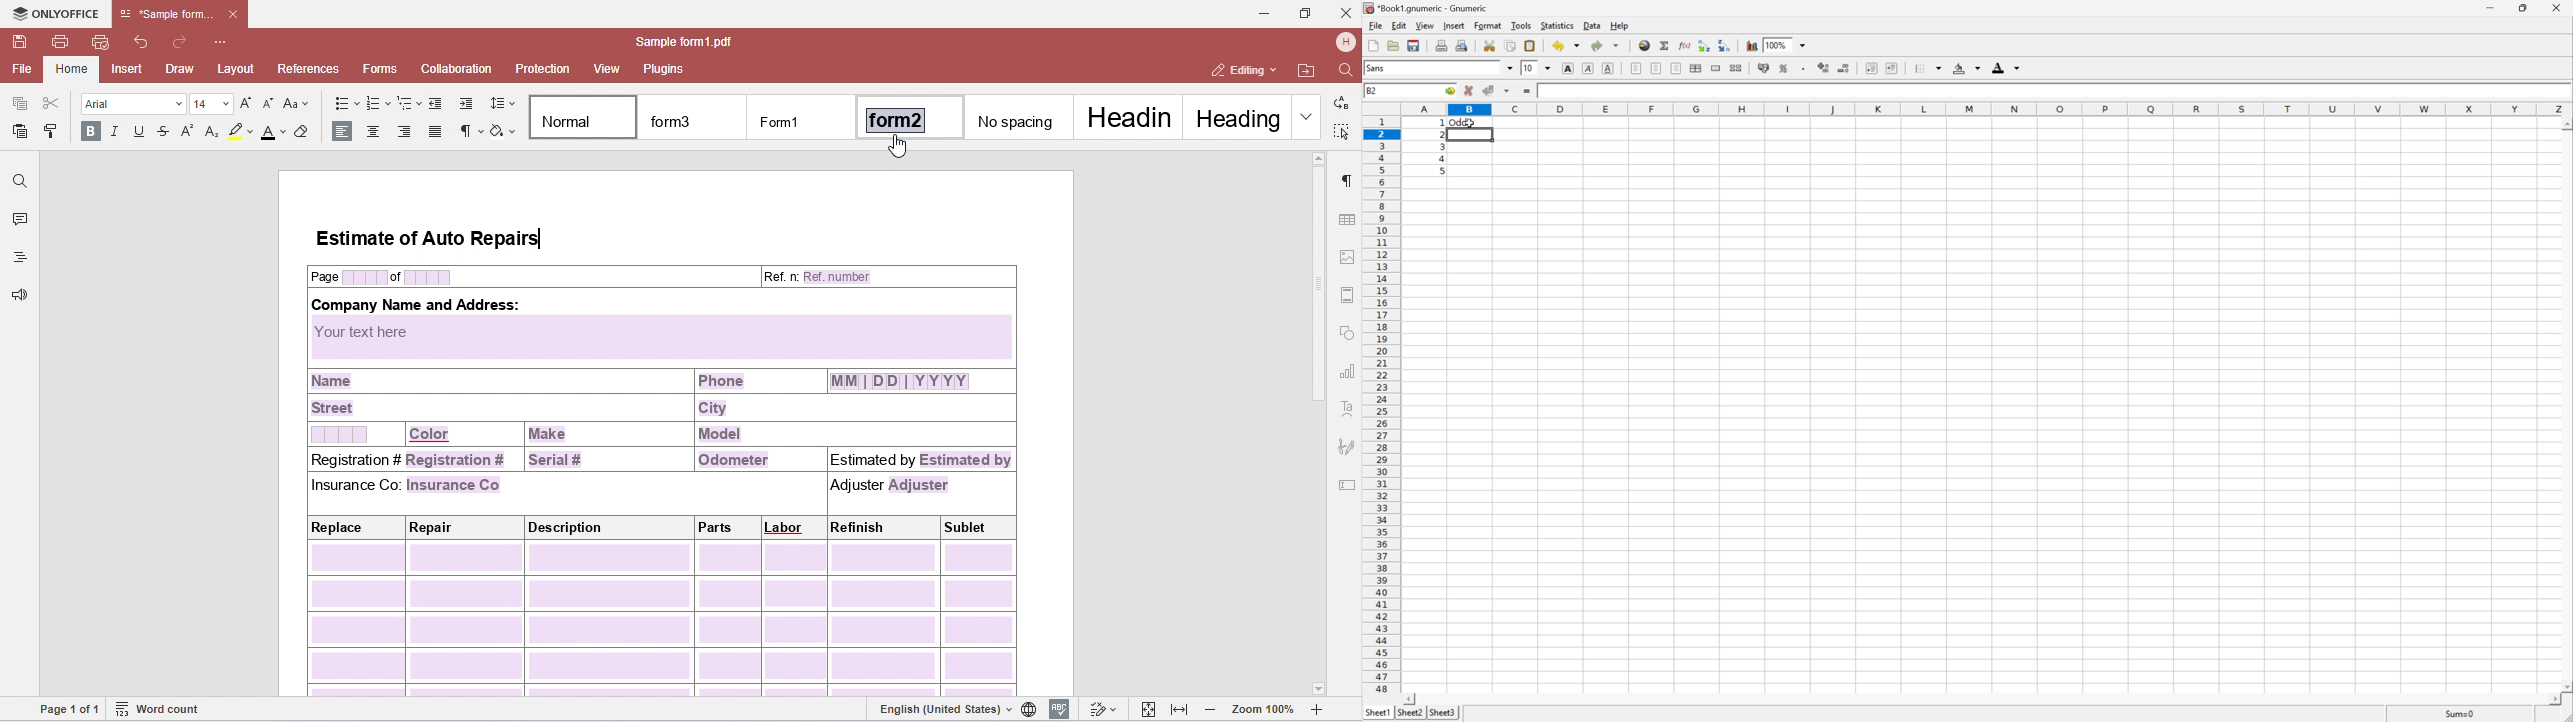  What do you see at coordinates (1455, 26) in the screenshot?
I see `Insert` at bounding box center [1455, 26].